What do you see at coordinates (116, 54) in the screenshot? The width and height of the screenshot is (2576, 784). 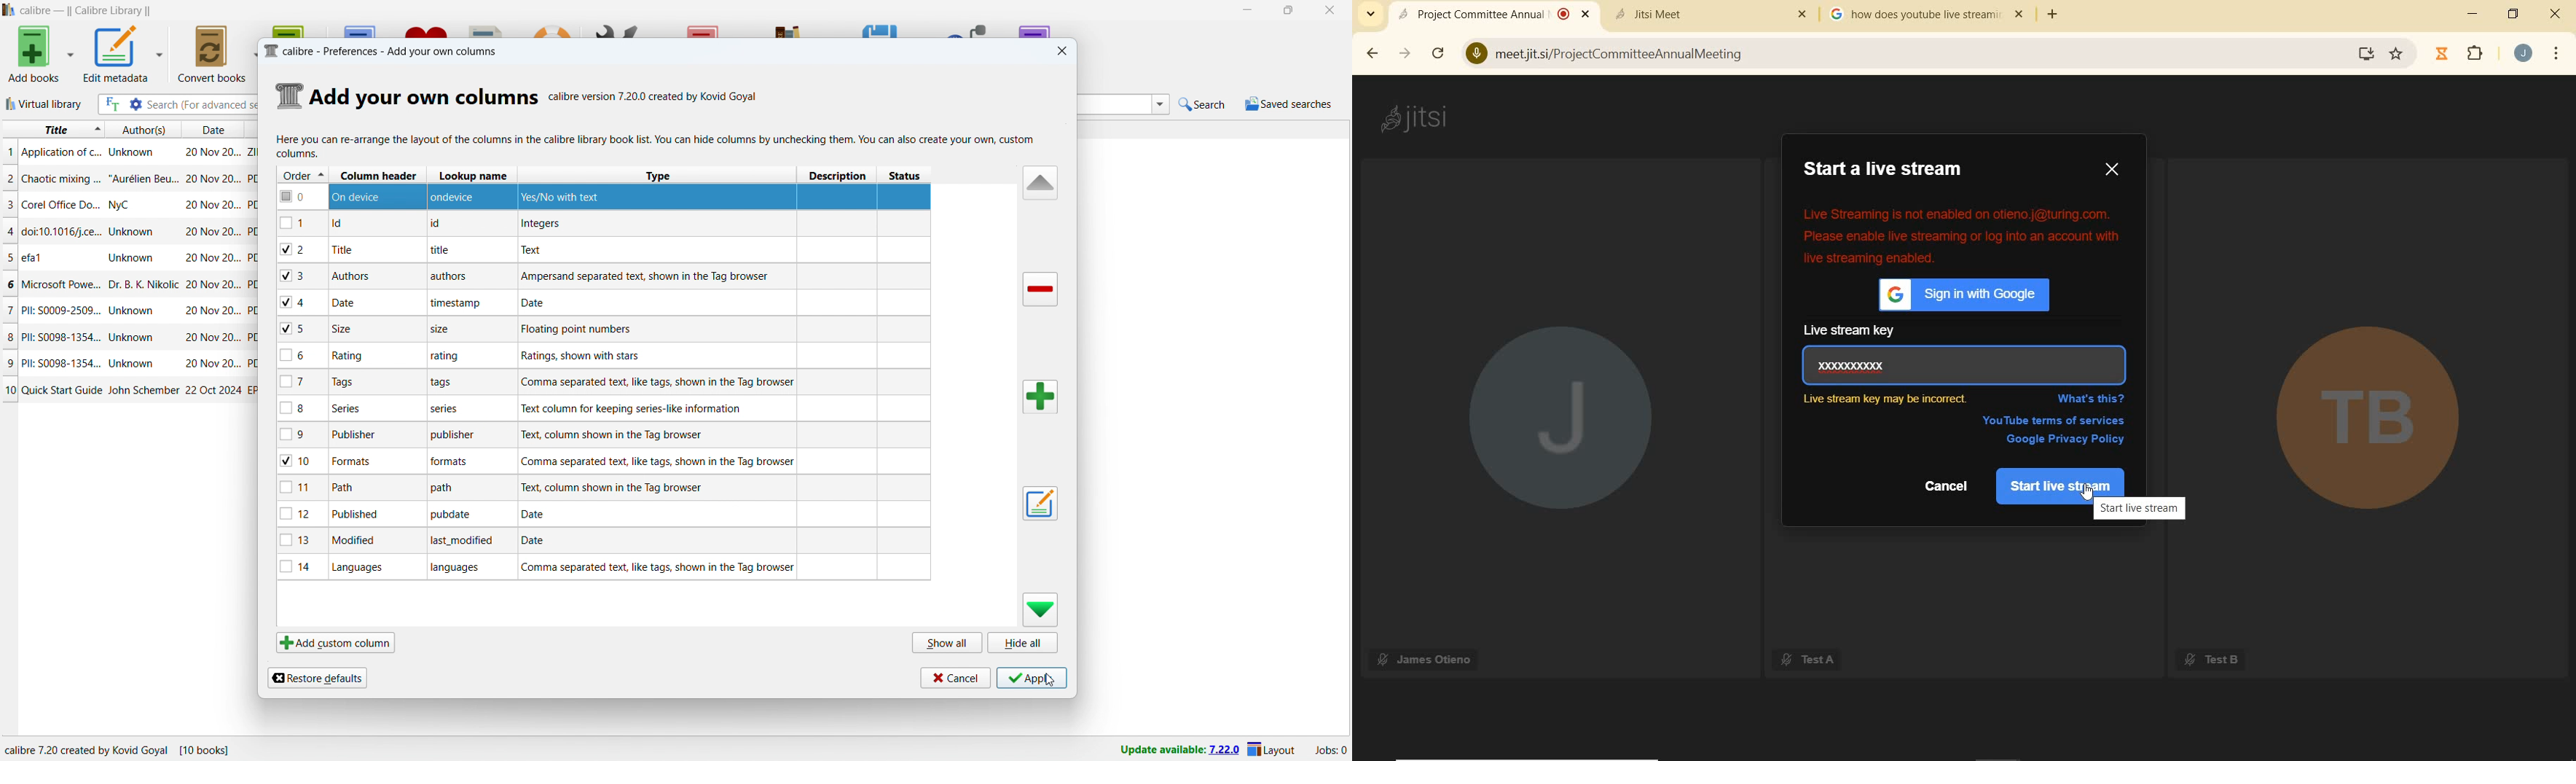 I see `` at bounding box center [116, 54].